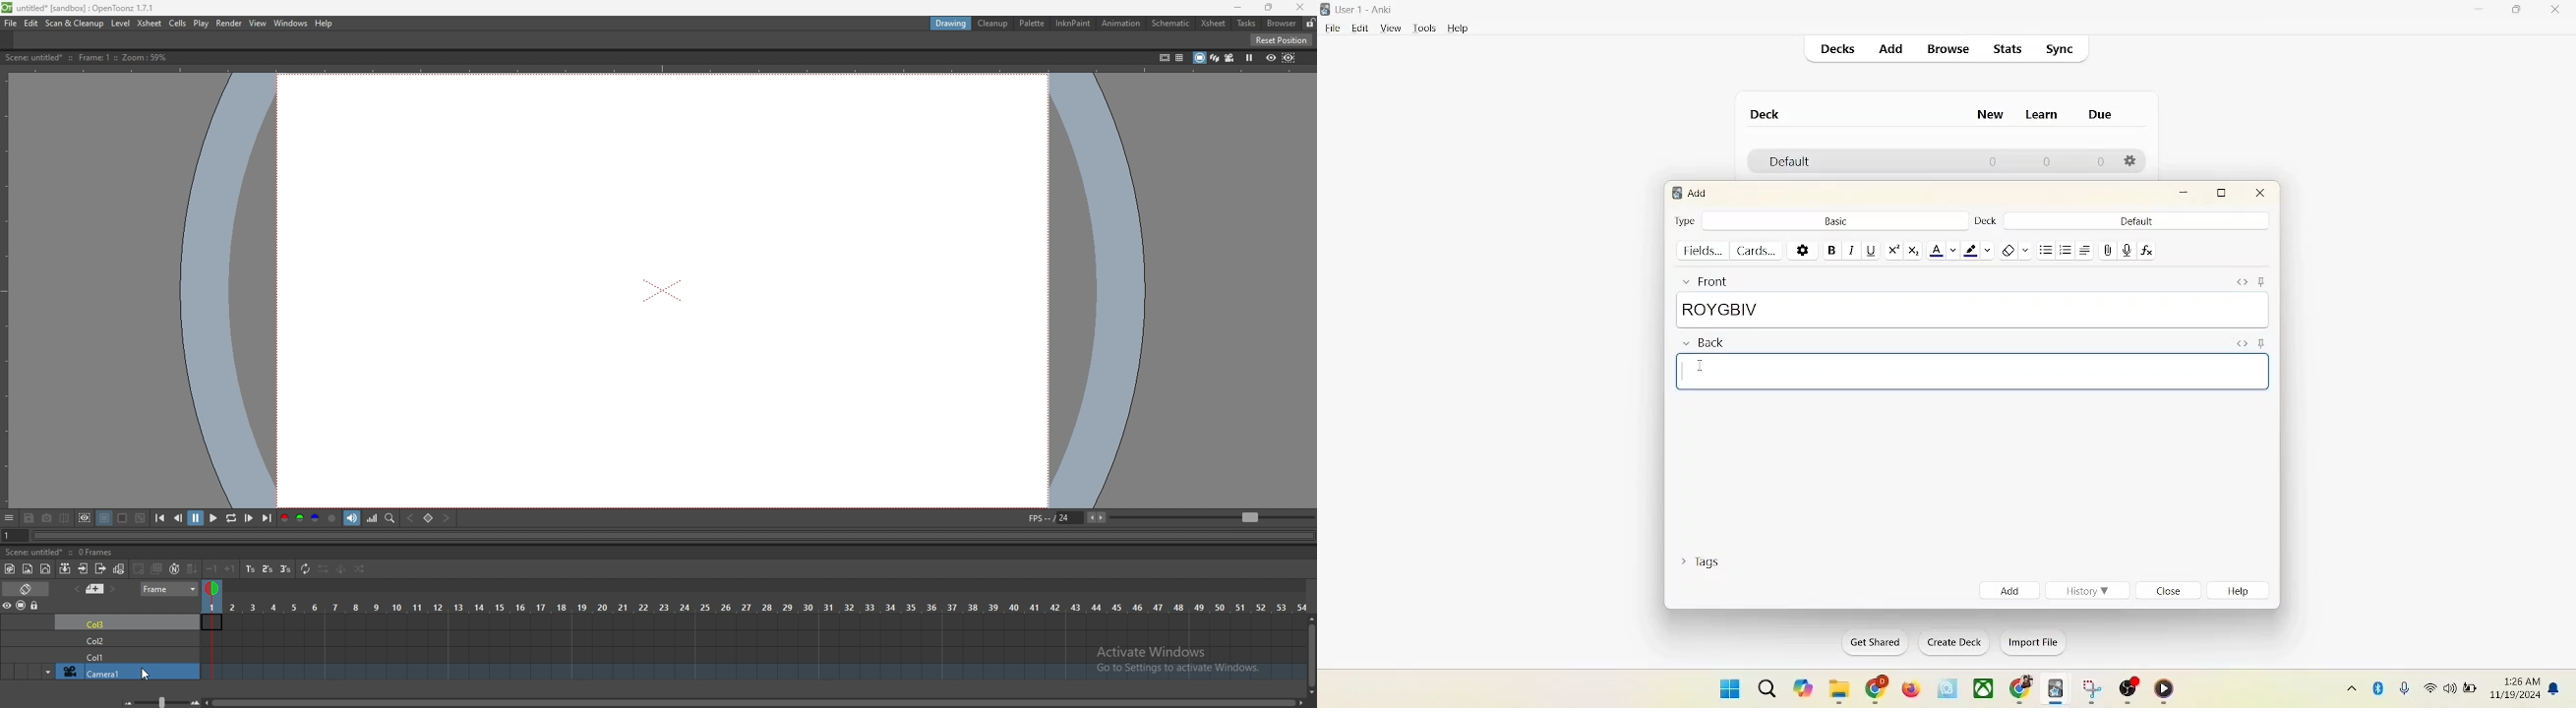 The height and width of the screenshot is (728, 2576). What do you see at coordinates (2127, 250) in the screenshot?
I see `audio` at bounding box center [2127, 250].